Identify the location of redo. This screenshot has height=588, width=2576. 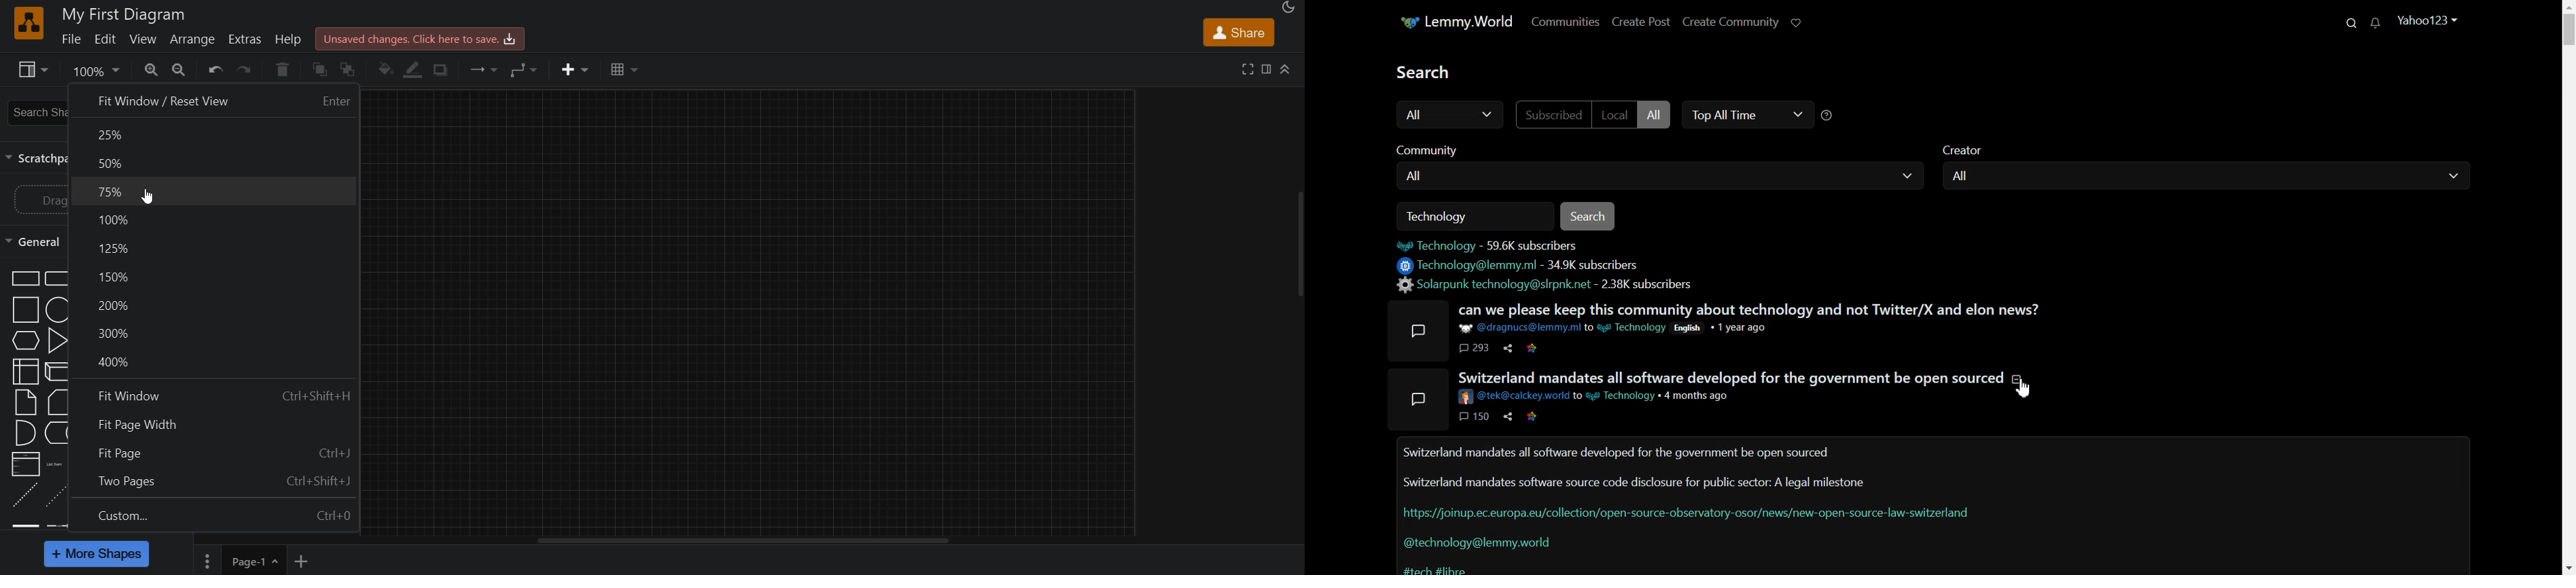
(248, 71).